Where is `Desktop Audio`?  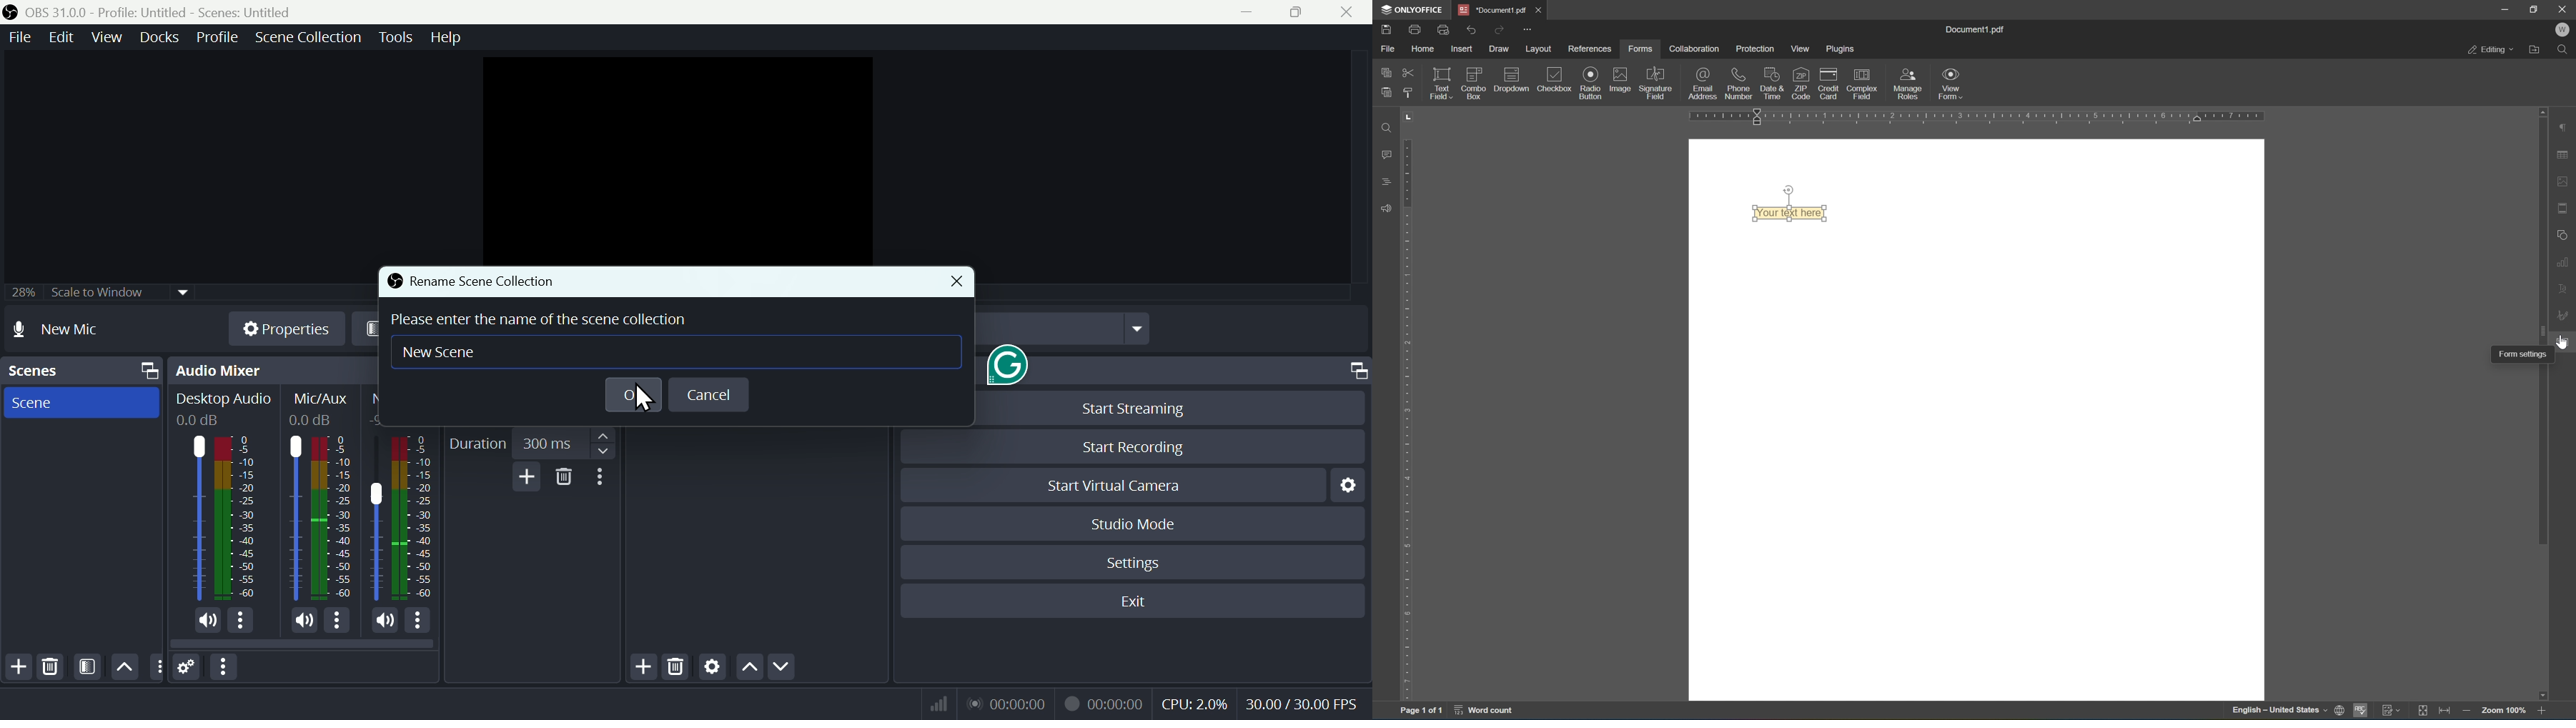
Desktop Audio is located at coordinates (225, 399).